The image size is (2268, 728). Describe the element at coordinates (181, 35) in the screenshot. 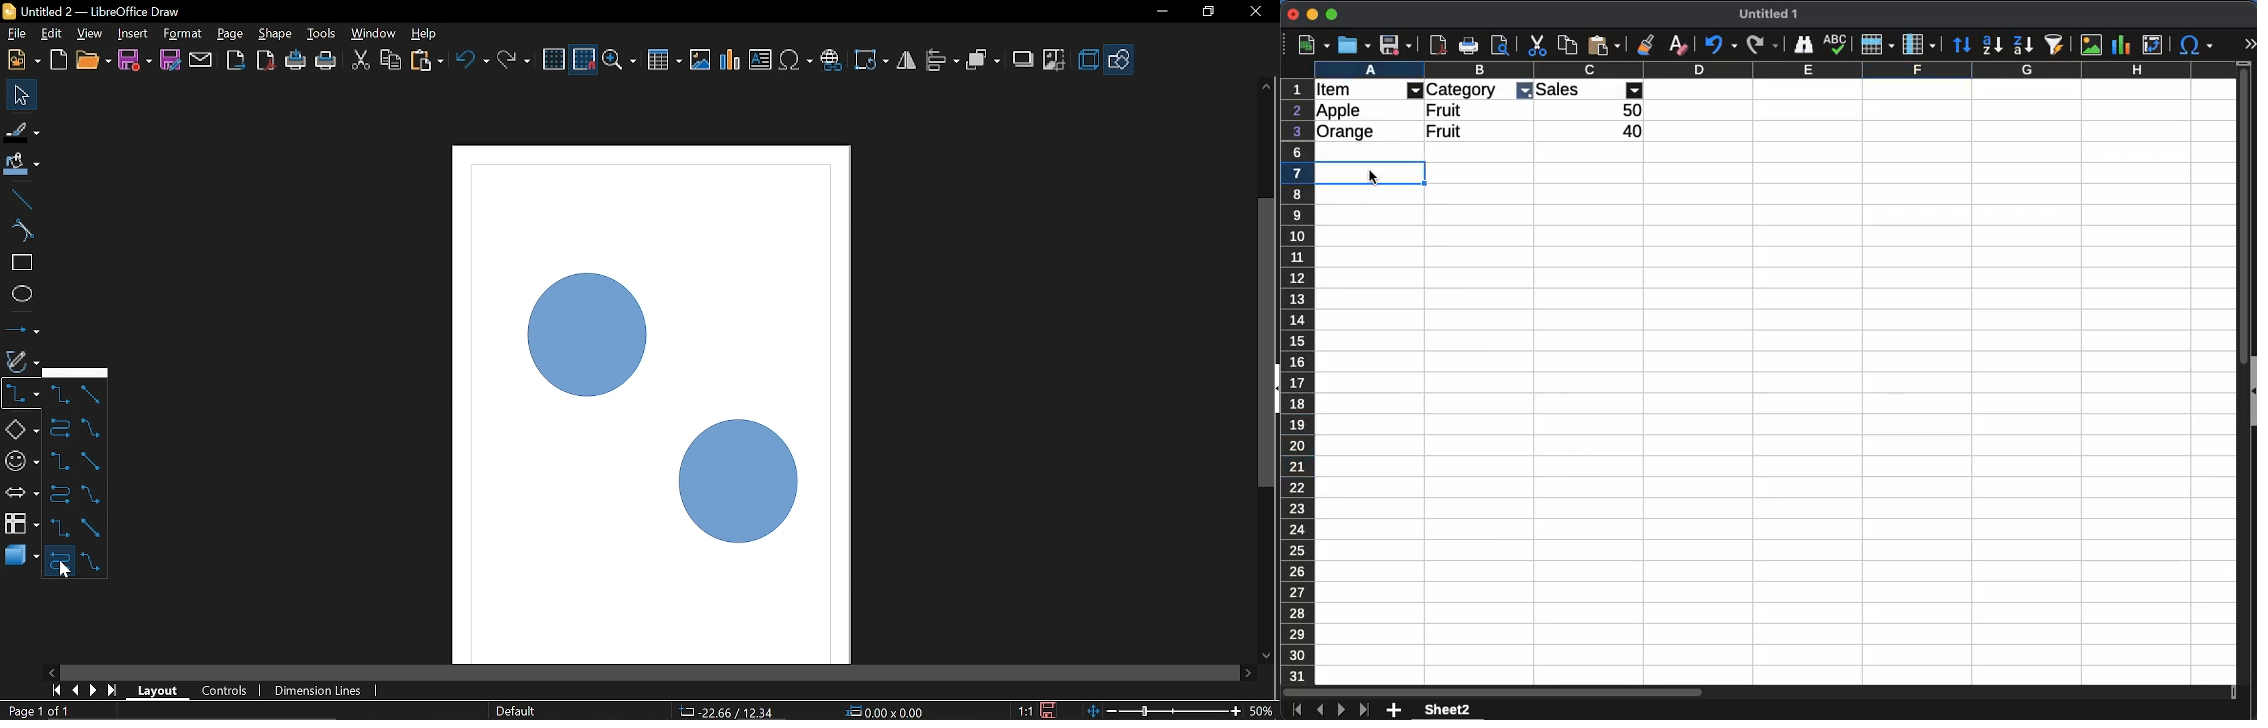

I see `Format` at that location.